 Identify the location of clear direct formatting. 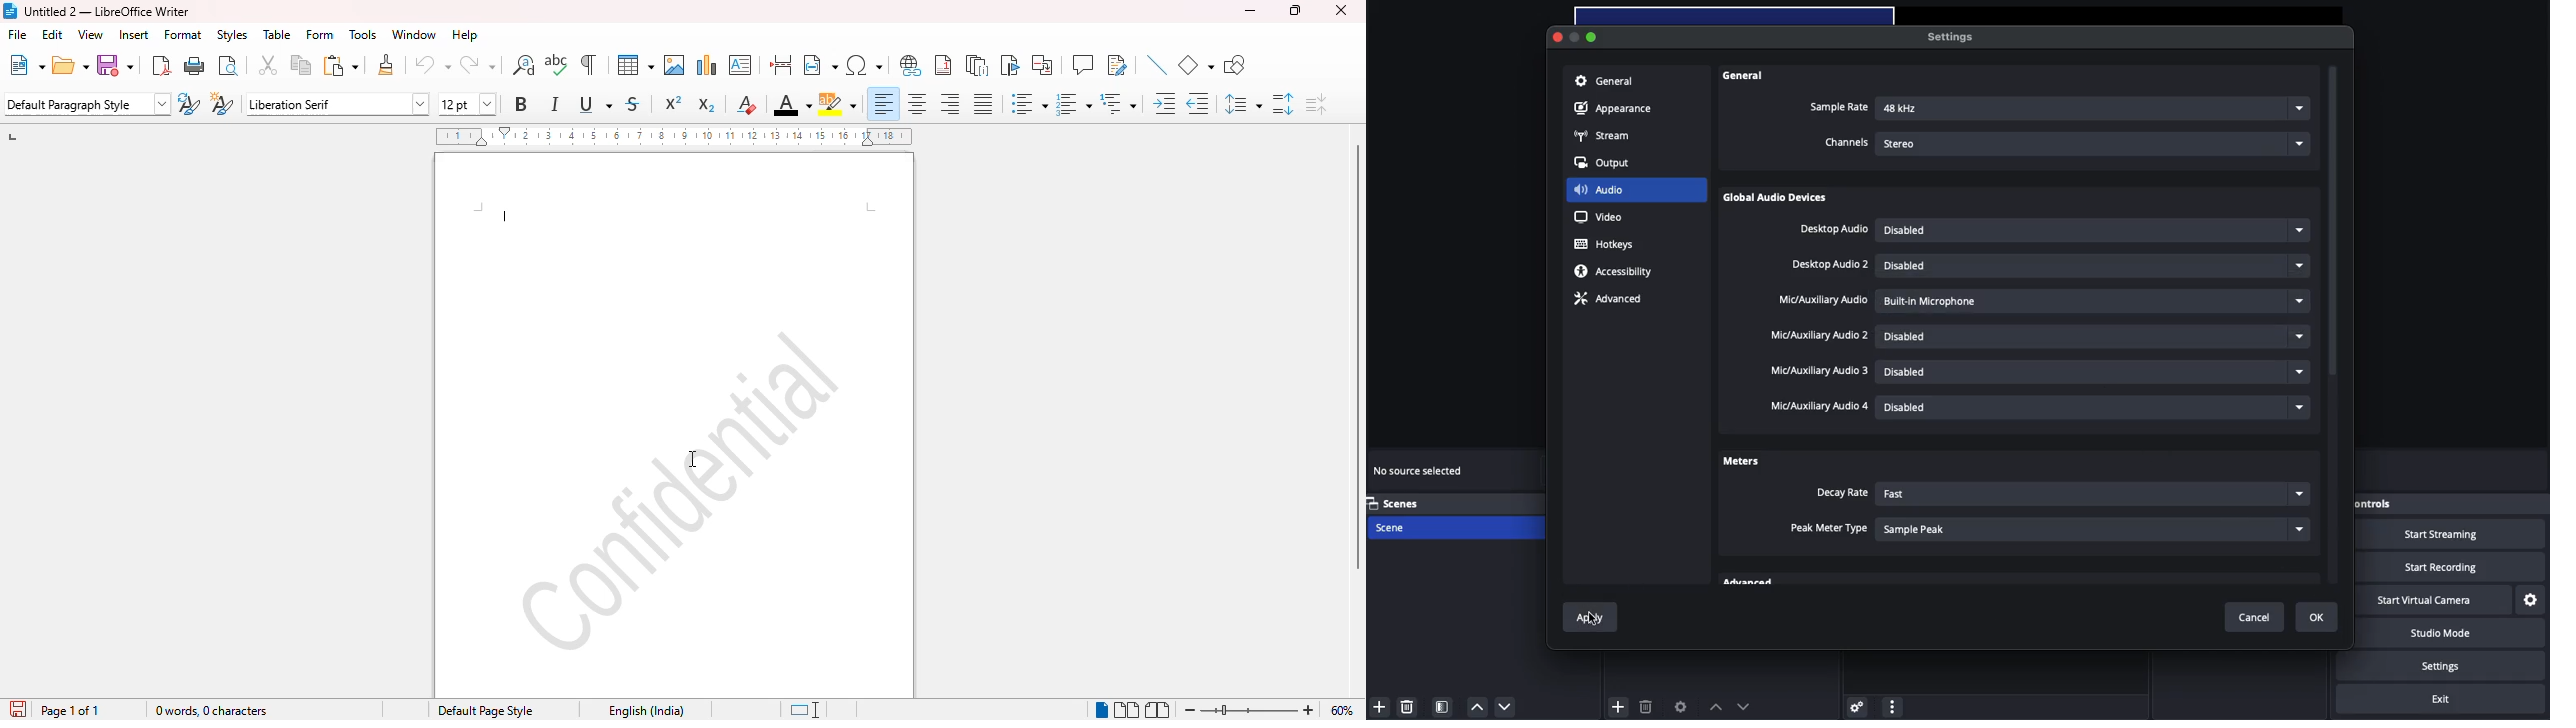
(746, 104).